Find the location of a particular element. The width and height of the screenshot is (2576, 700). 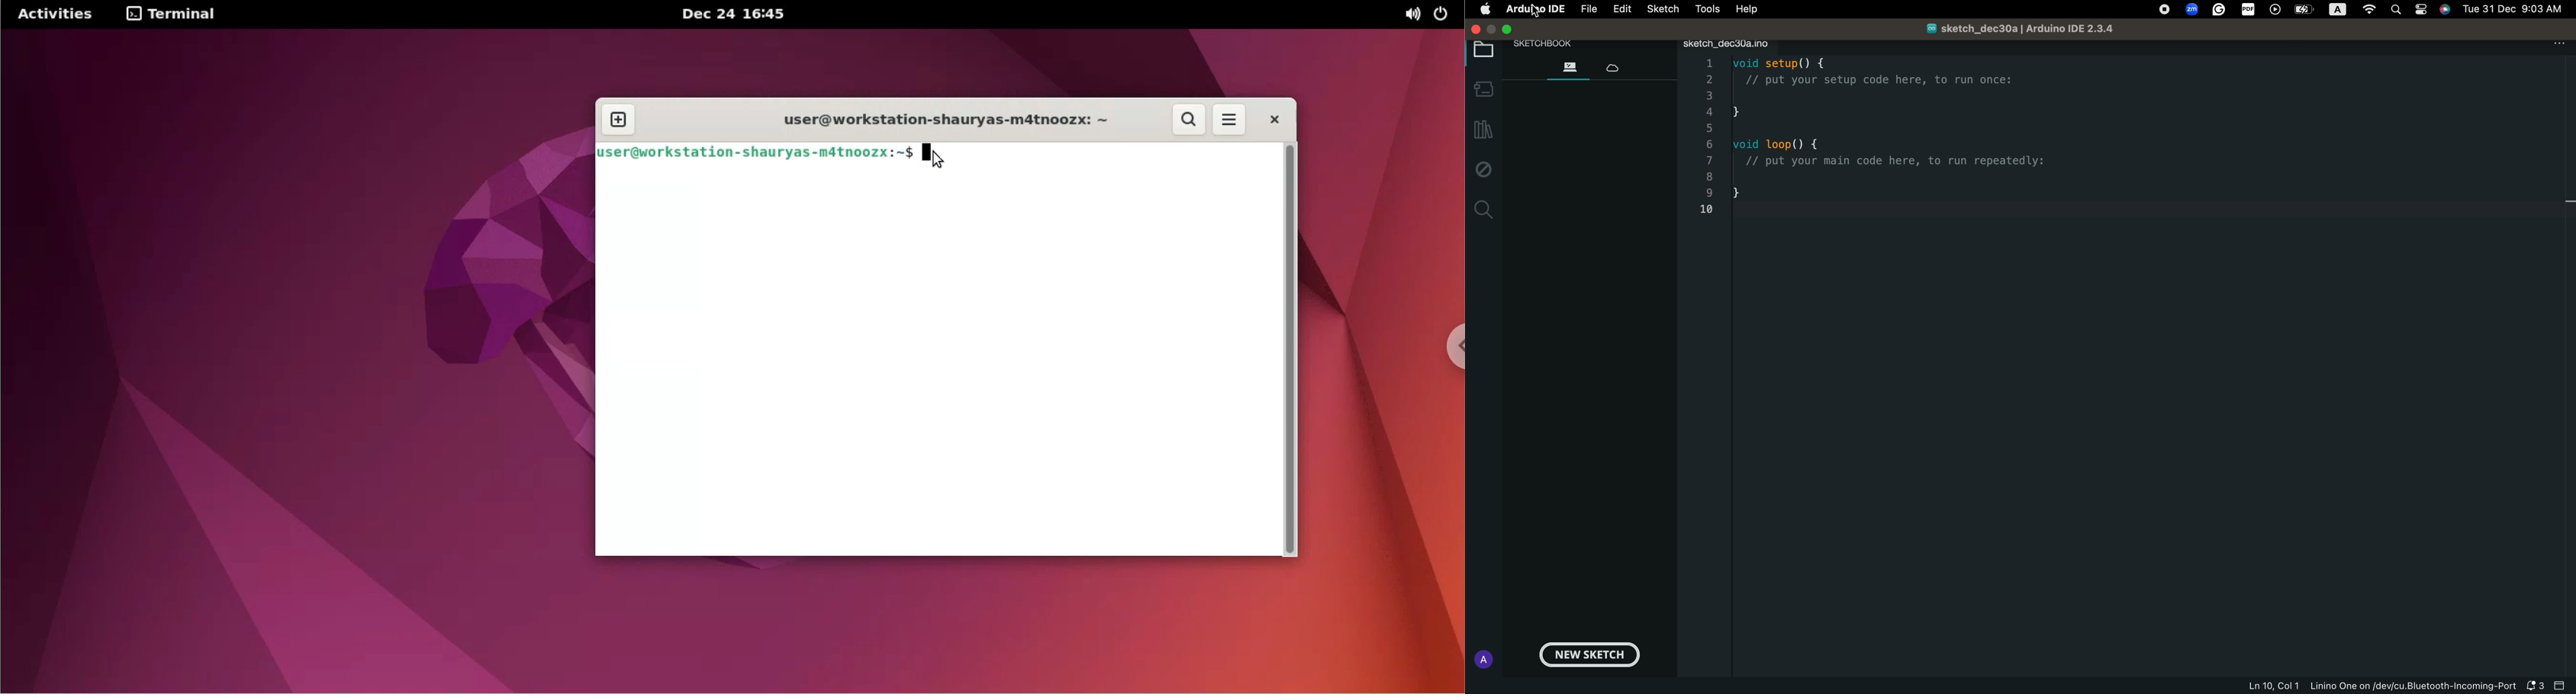

board is located at coordinates (1480, 51).